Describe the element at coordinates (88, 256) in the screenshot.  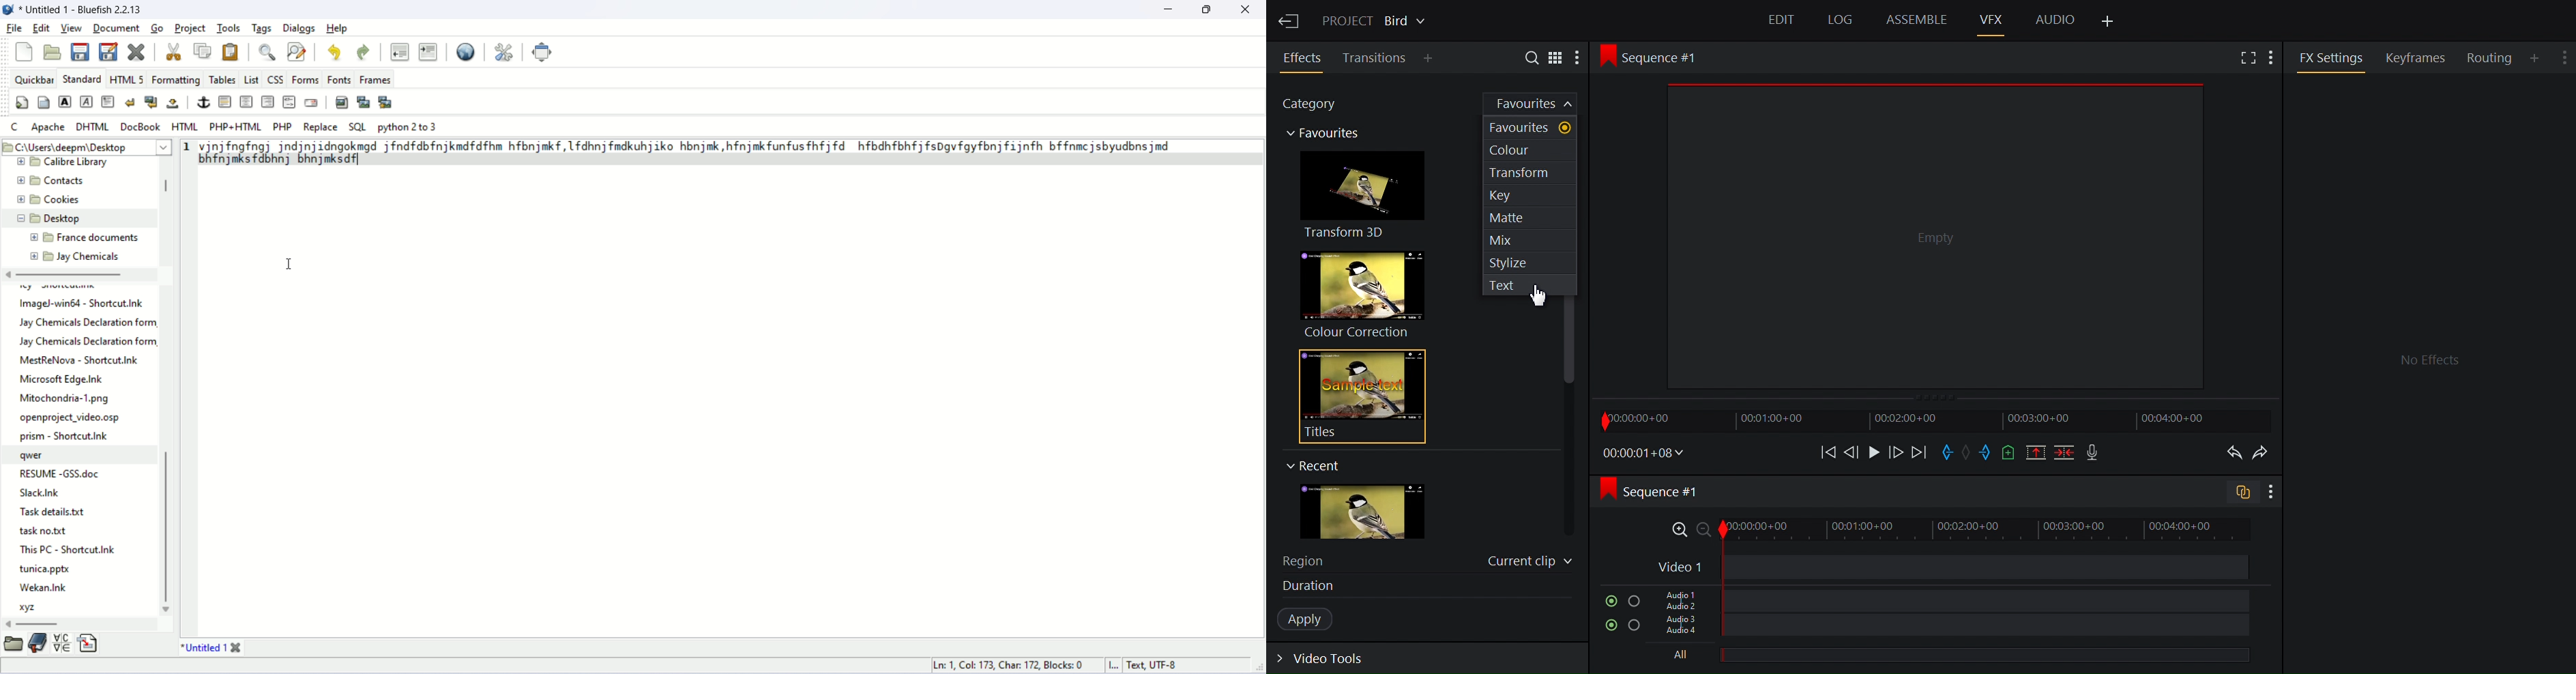
I see `Jay Chemicals` at that location.